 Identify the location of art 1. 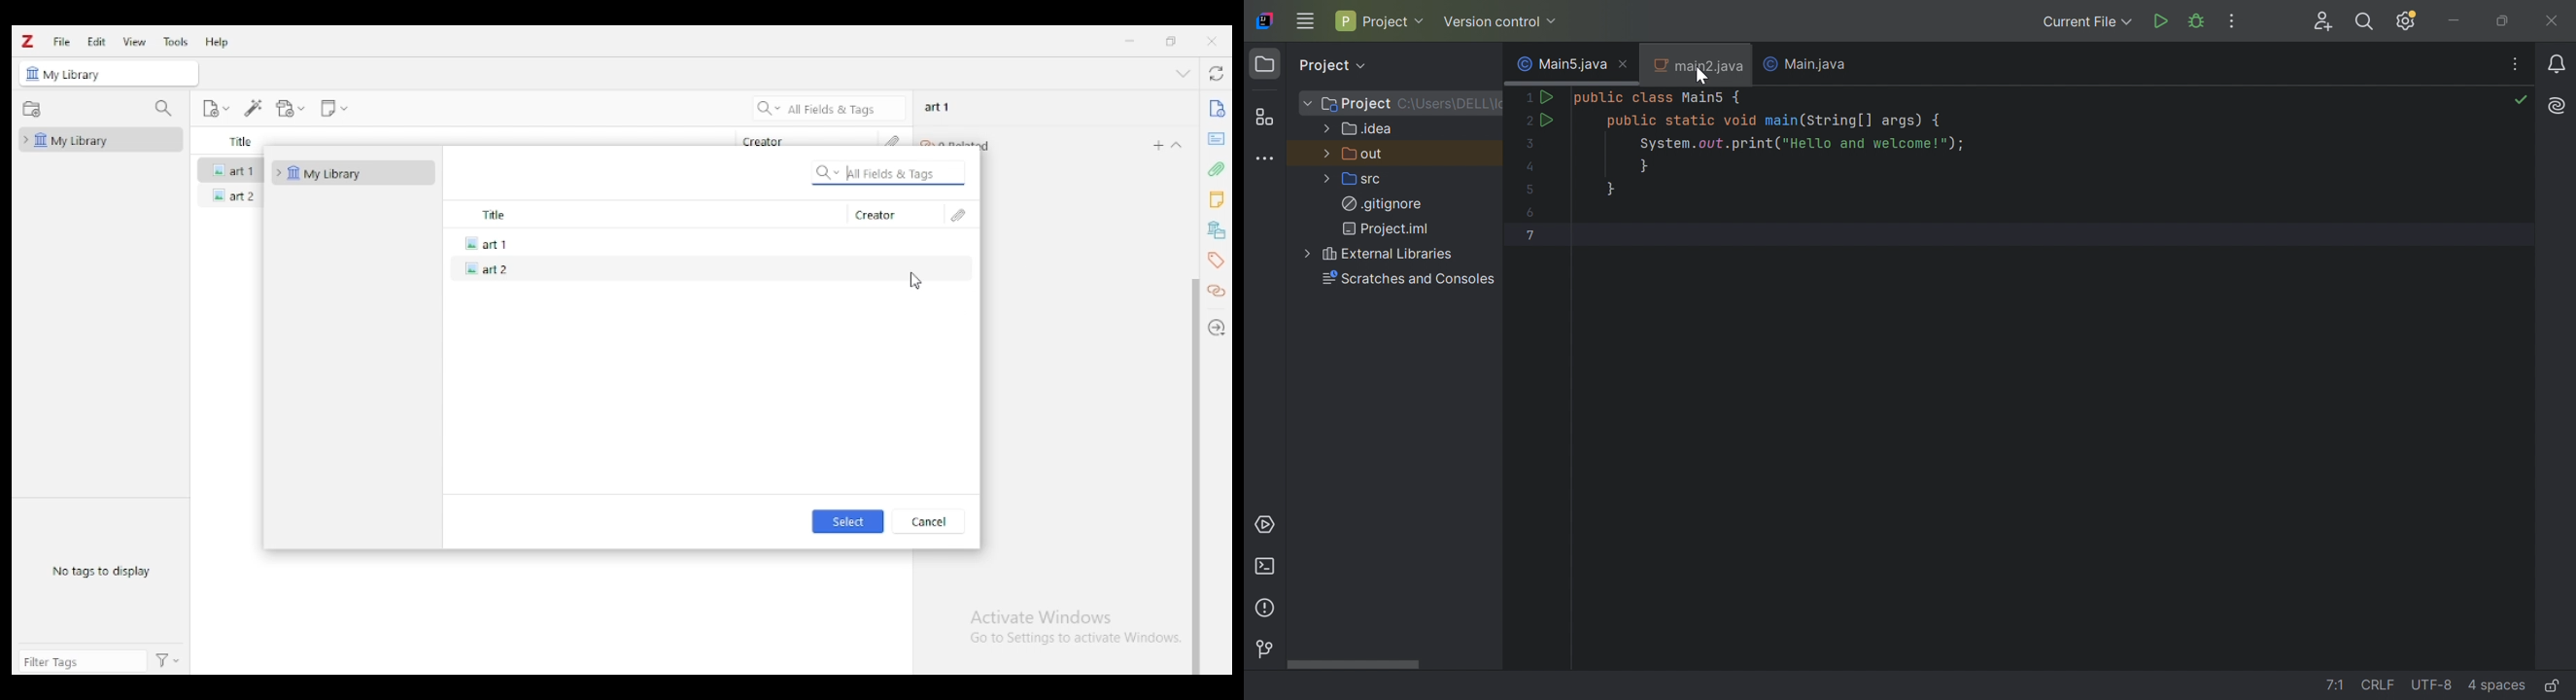
(707, 242).